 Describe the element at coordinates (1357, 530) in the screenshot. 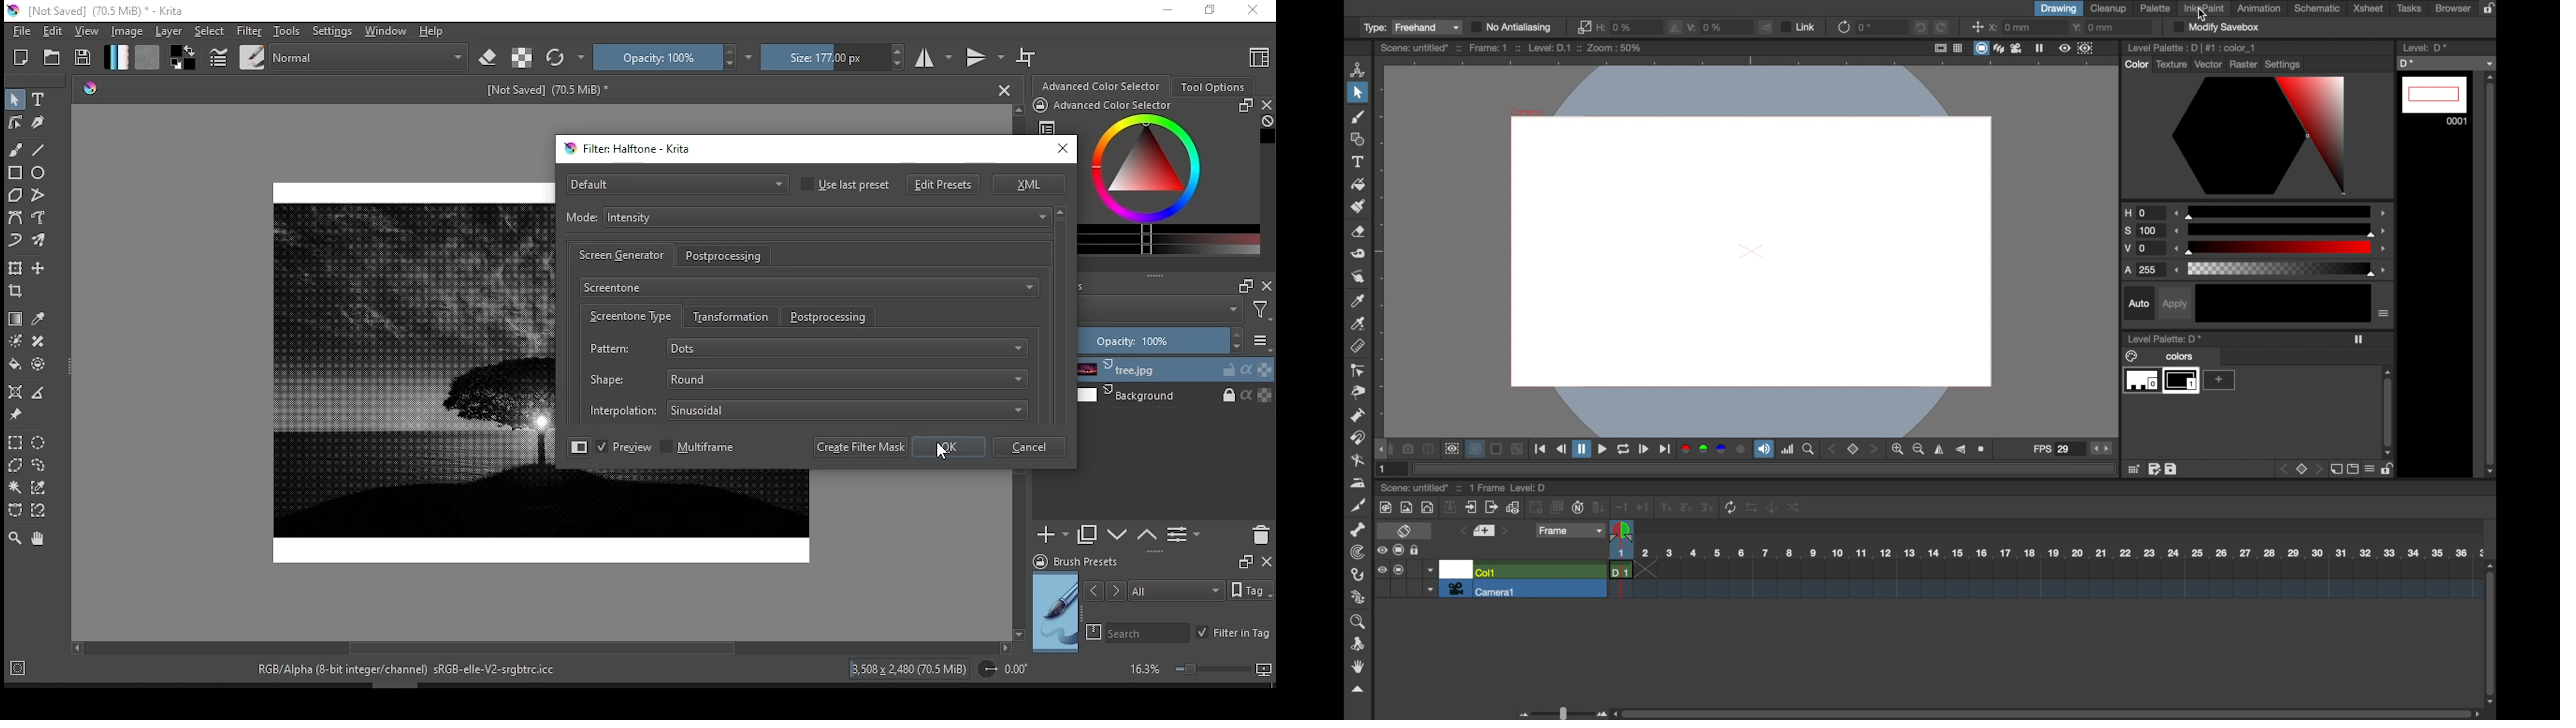

I see `skeleton tool` at that location.